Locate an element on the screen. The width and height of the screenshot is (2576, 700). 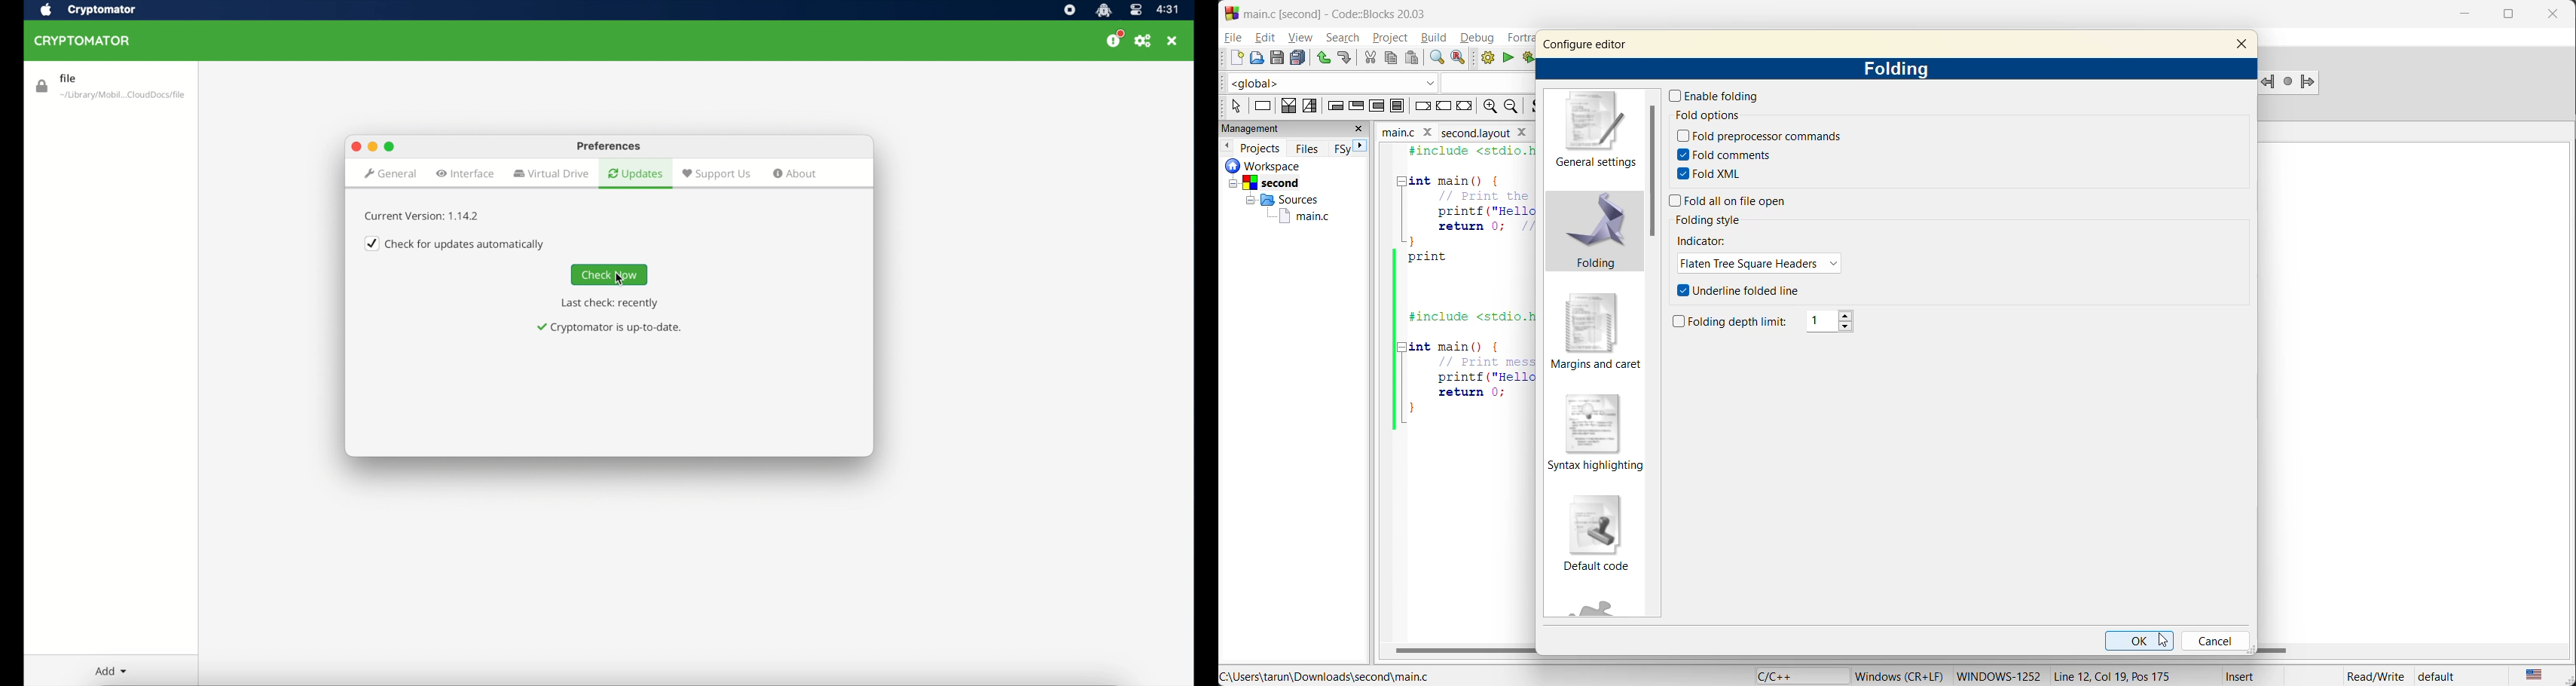
return instruction is located at coordinates (1465, 108).